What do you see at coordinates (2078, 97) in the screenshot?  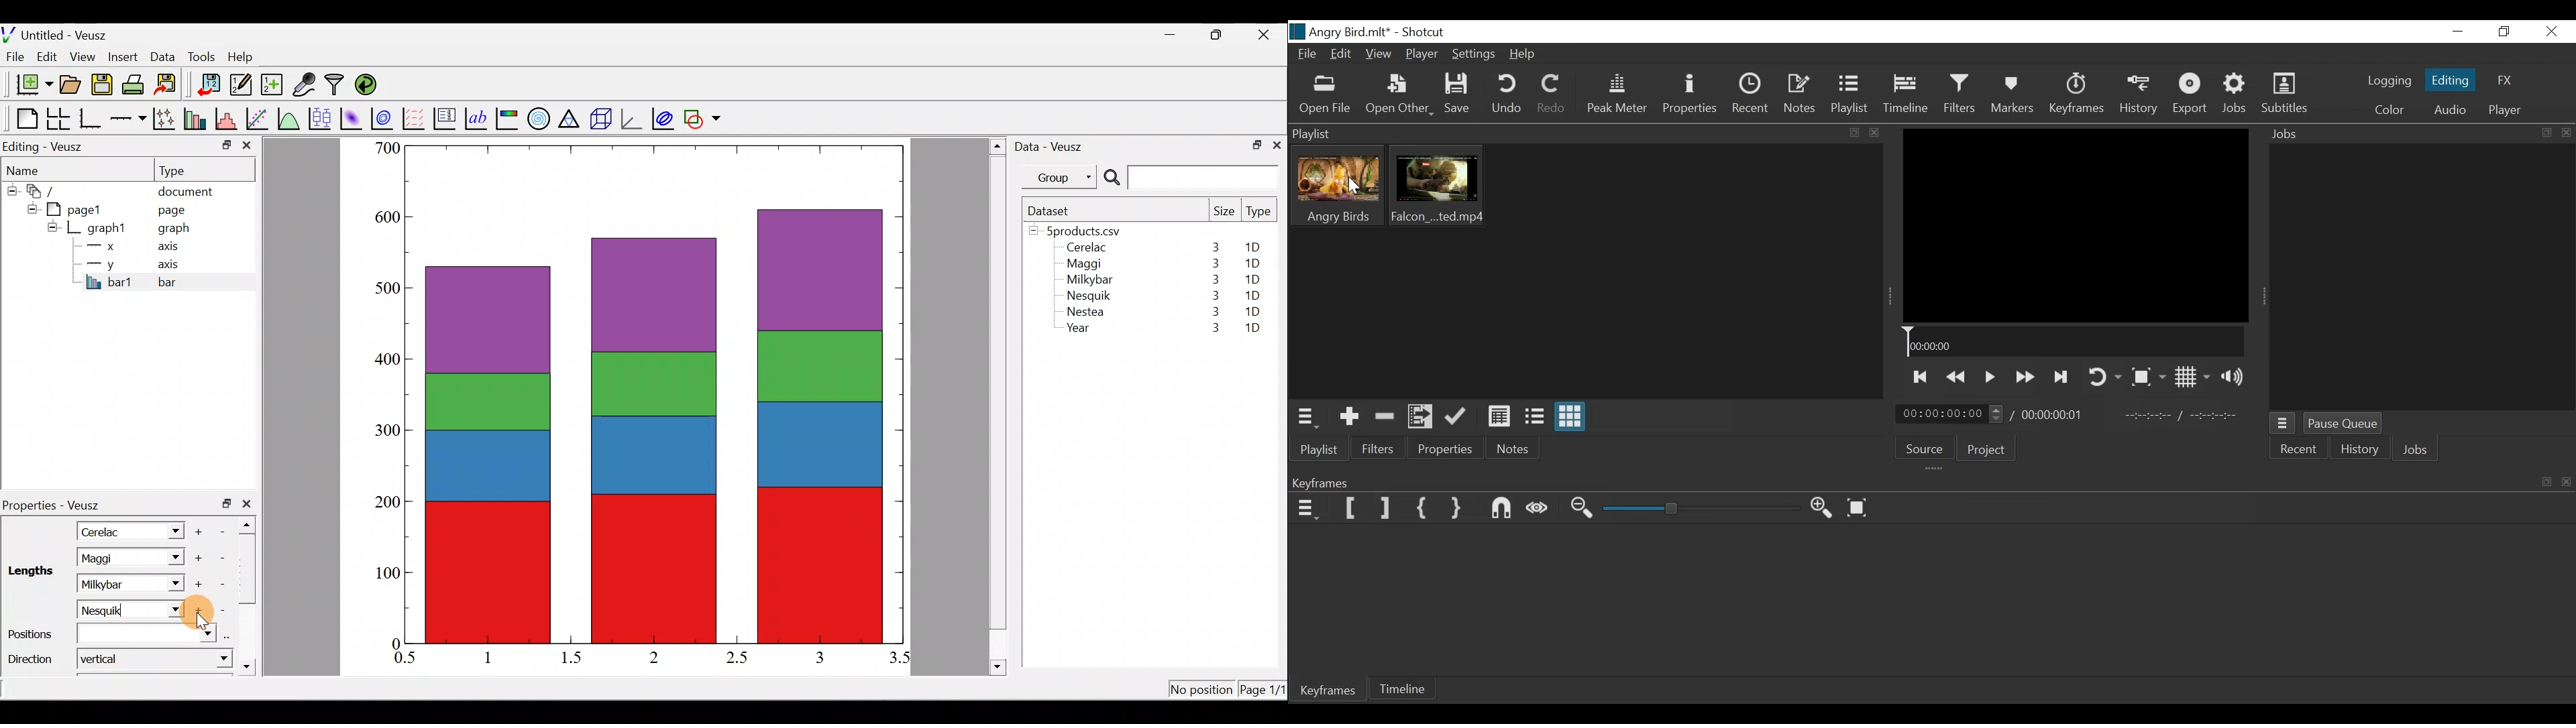 I see `Keyframe` at bounding box center [2078, 97].